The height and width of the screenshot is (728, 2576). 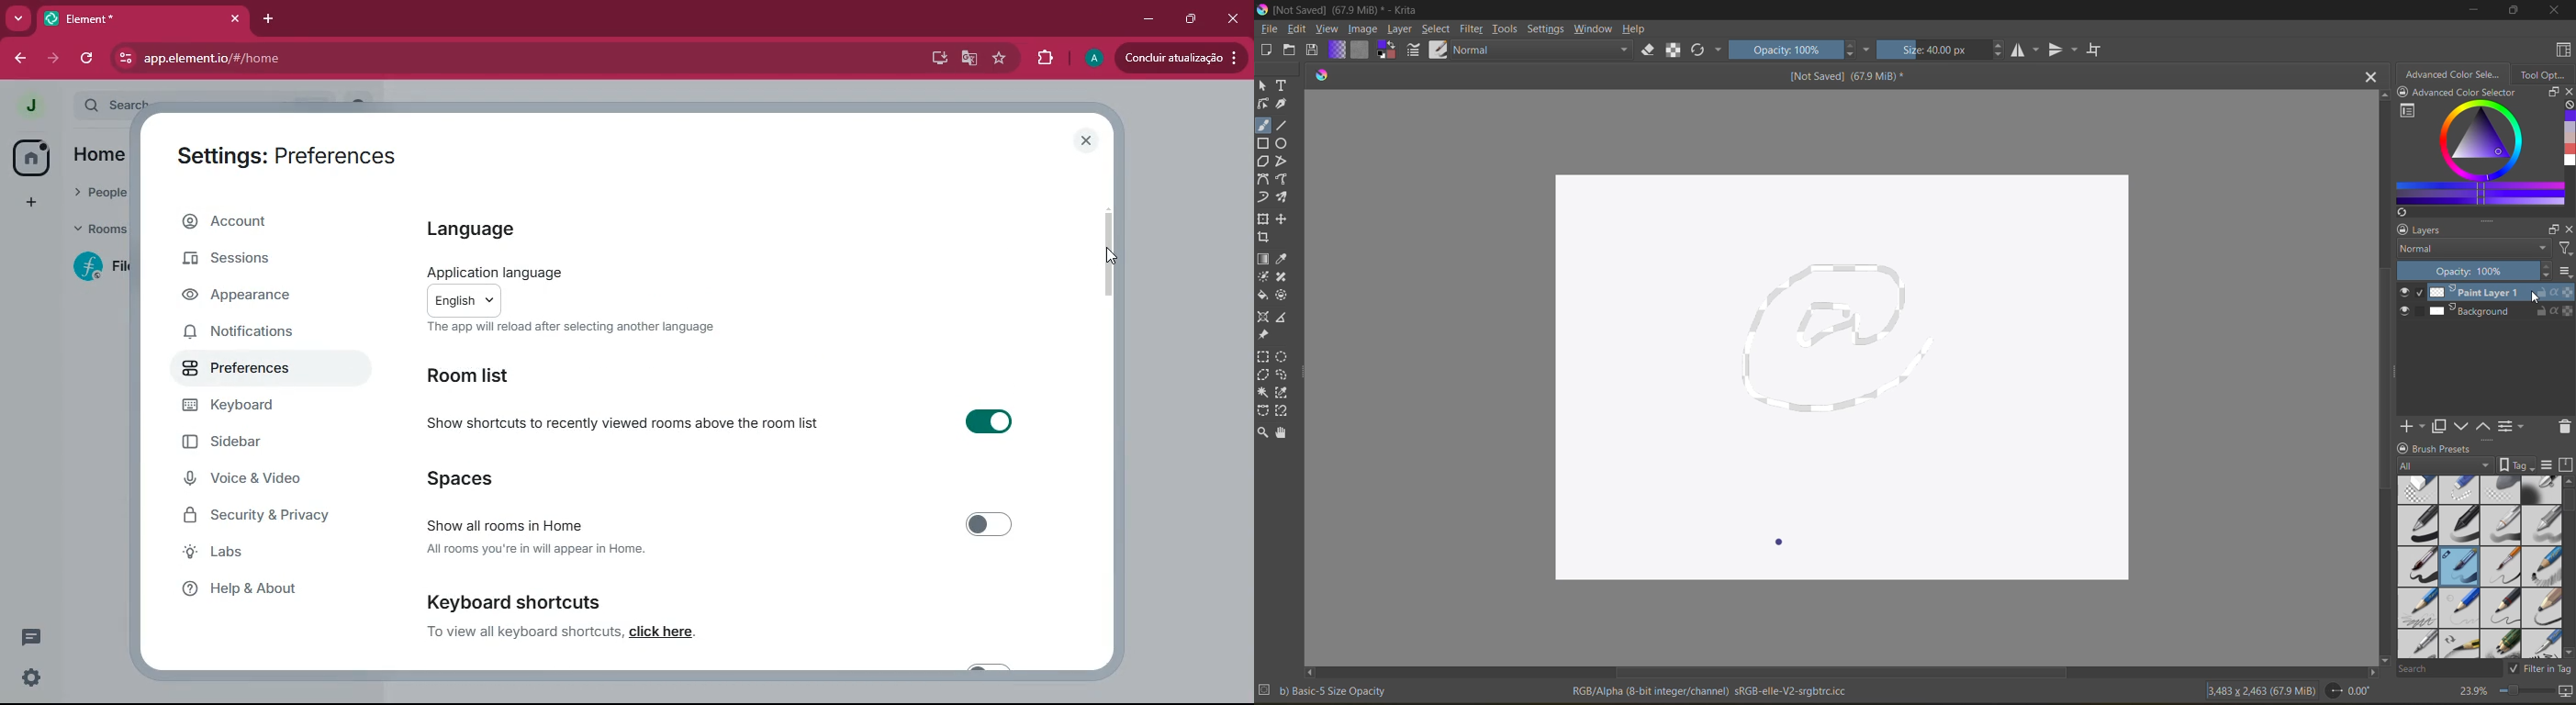 What do you see at coordinates (1437, 29) in the screenshot?
I see `select` at bounding box center [1437, 29].